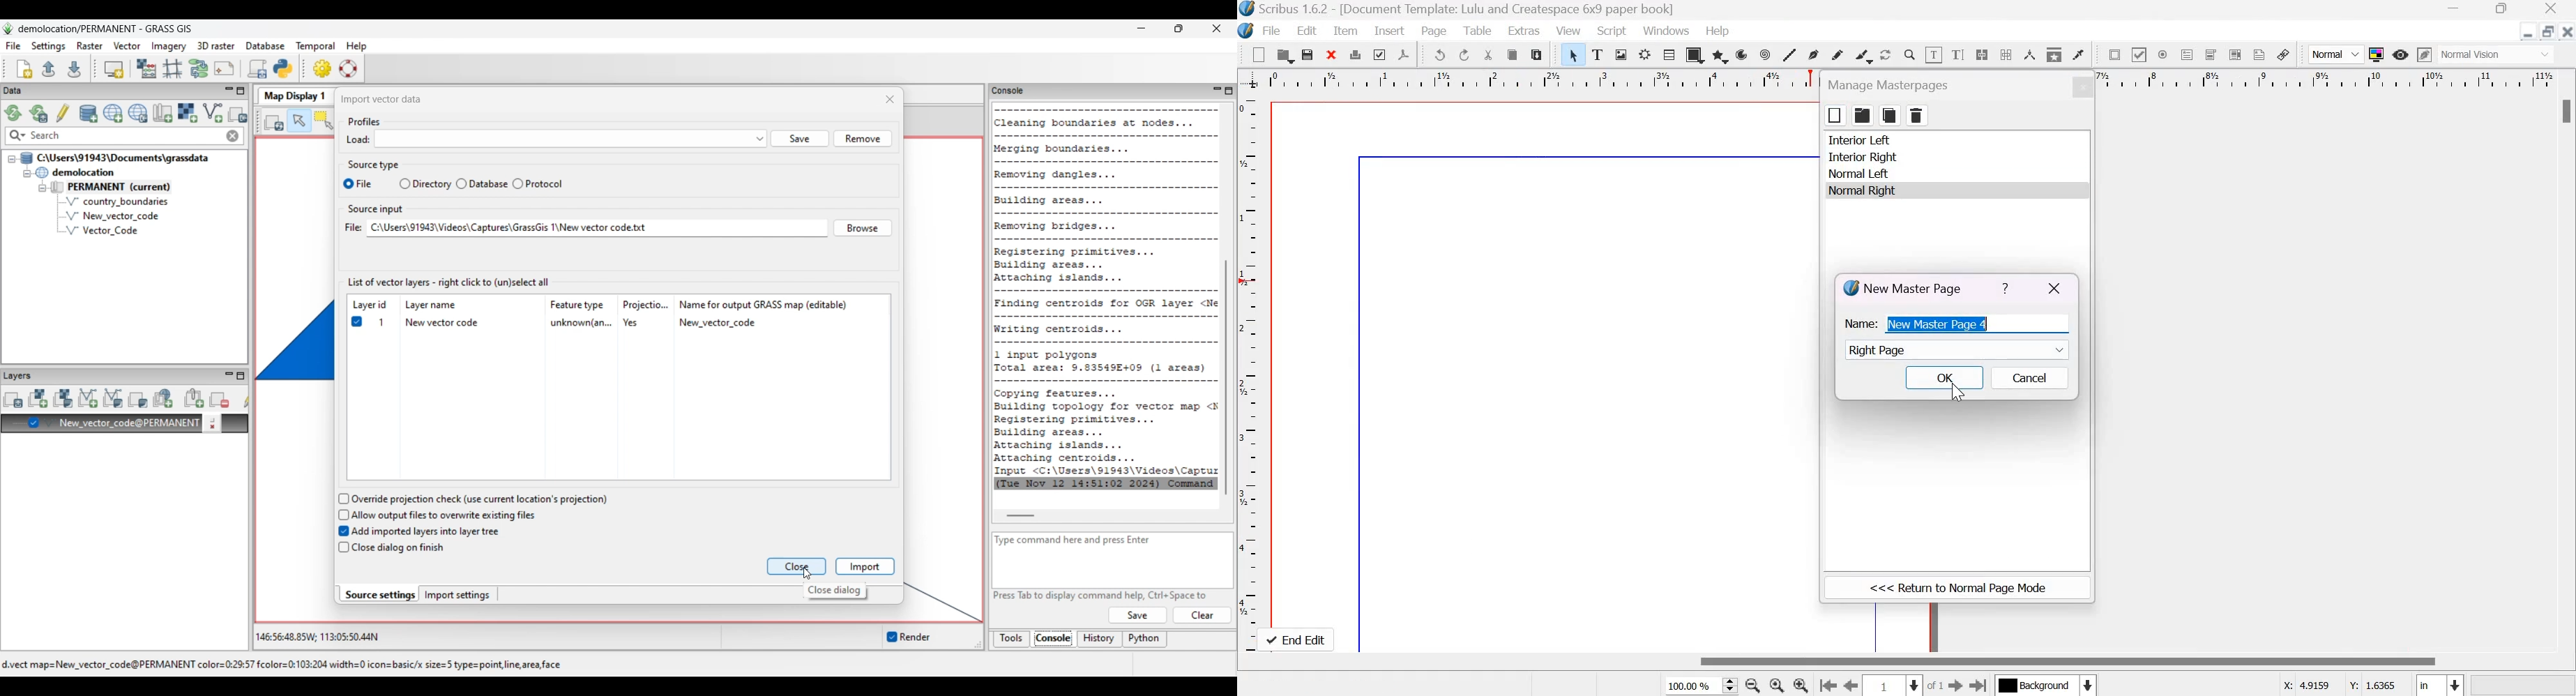 This screenshot has height=700, width=2576. Describe the element at coordinates (2236, 54) in the screenshot. I see `PDF list box` at that location.